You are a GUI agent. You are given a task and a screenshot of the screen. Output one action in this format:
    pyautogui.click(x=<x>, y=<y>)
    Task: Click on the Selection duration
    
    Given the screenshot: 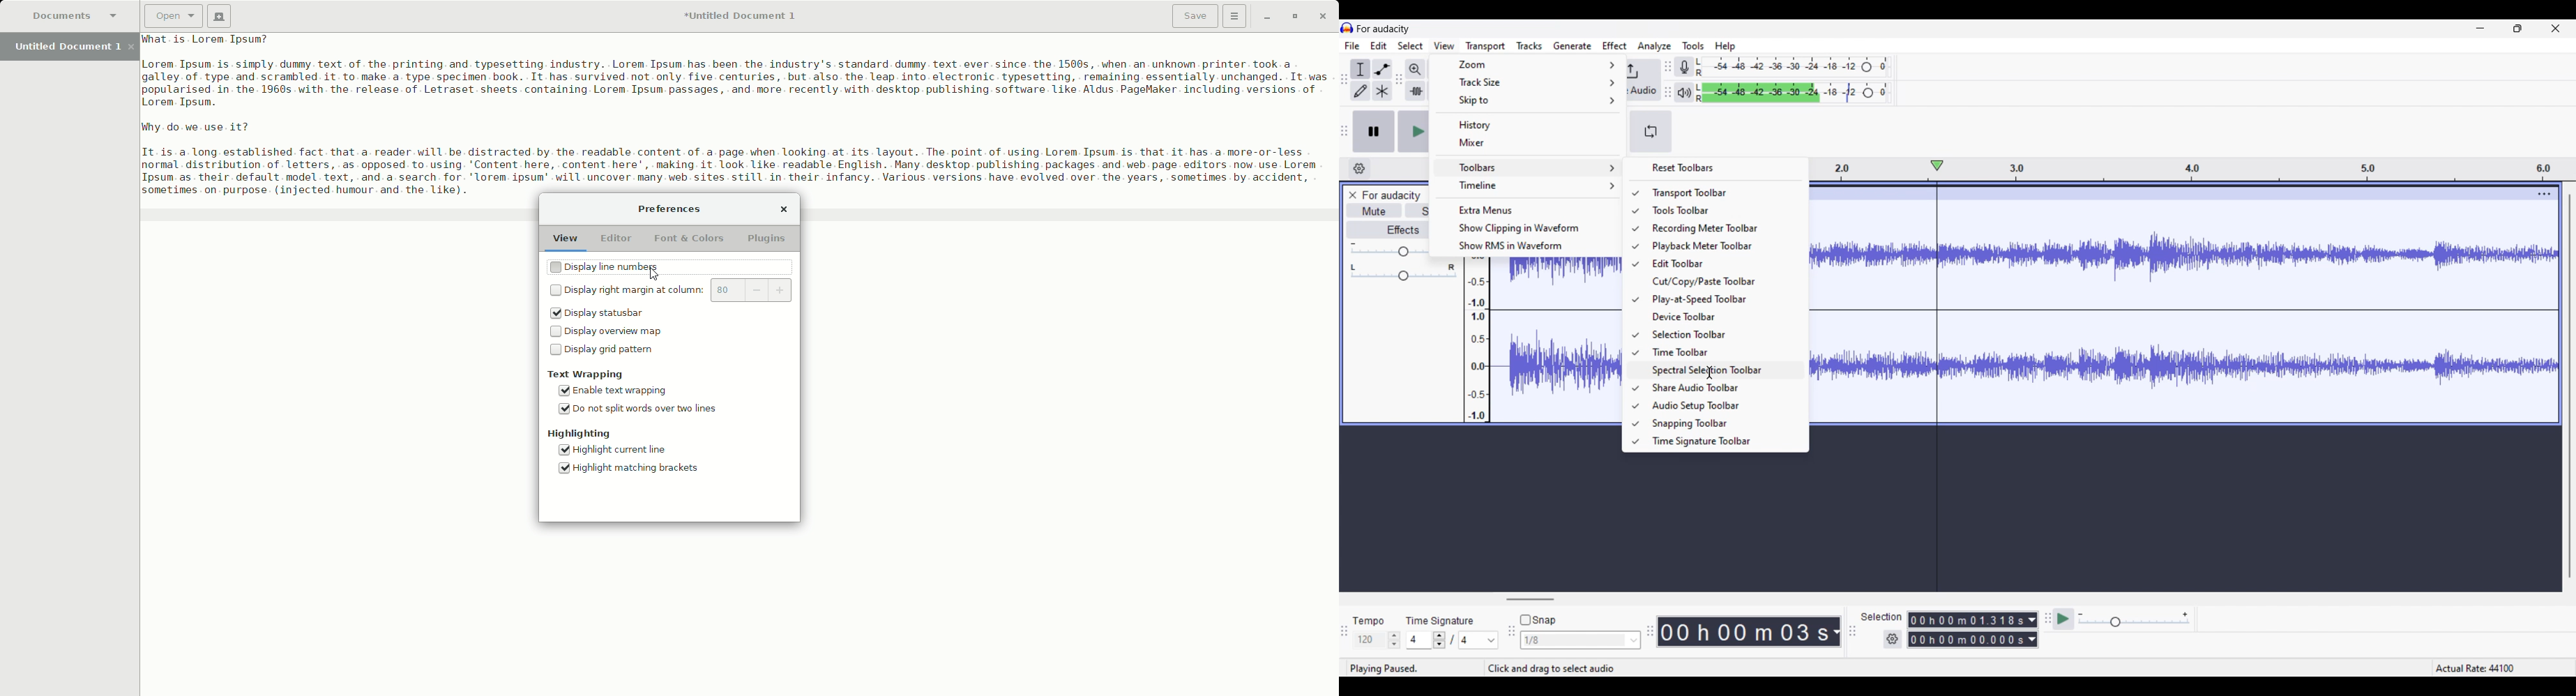 What is the action you would take?
    pyautogui.click(x=1967, y=630)
    